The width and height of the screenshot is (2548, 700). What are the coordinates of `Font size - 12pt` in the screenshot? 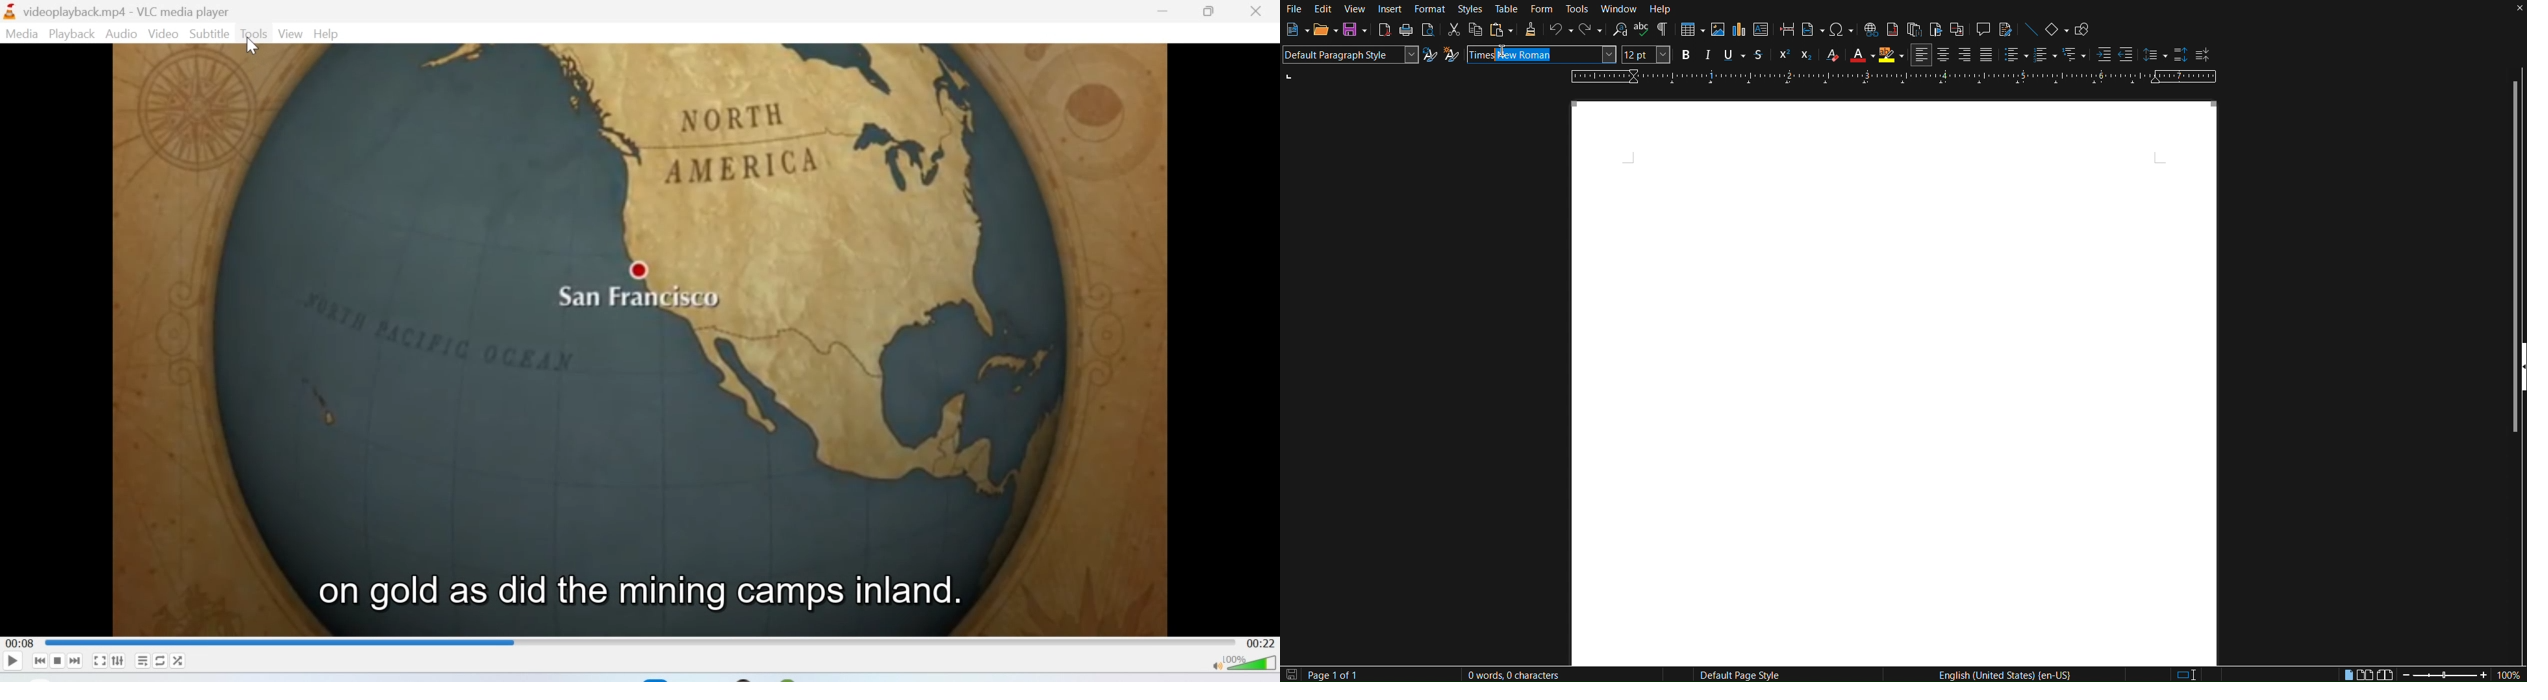 It's located at (1645, 55).